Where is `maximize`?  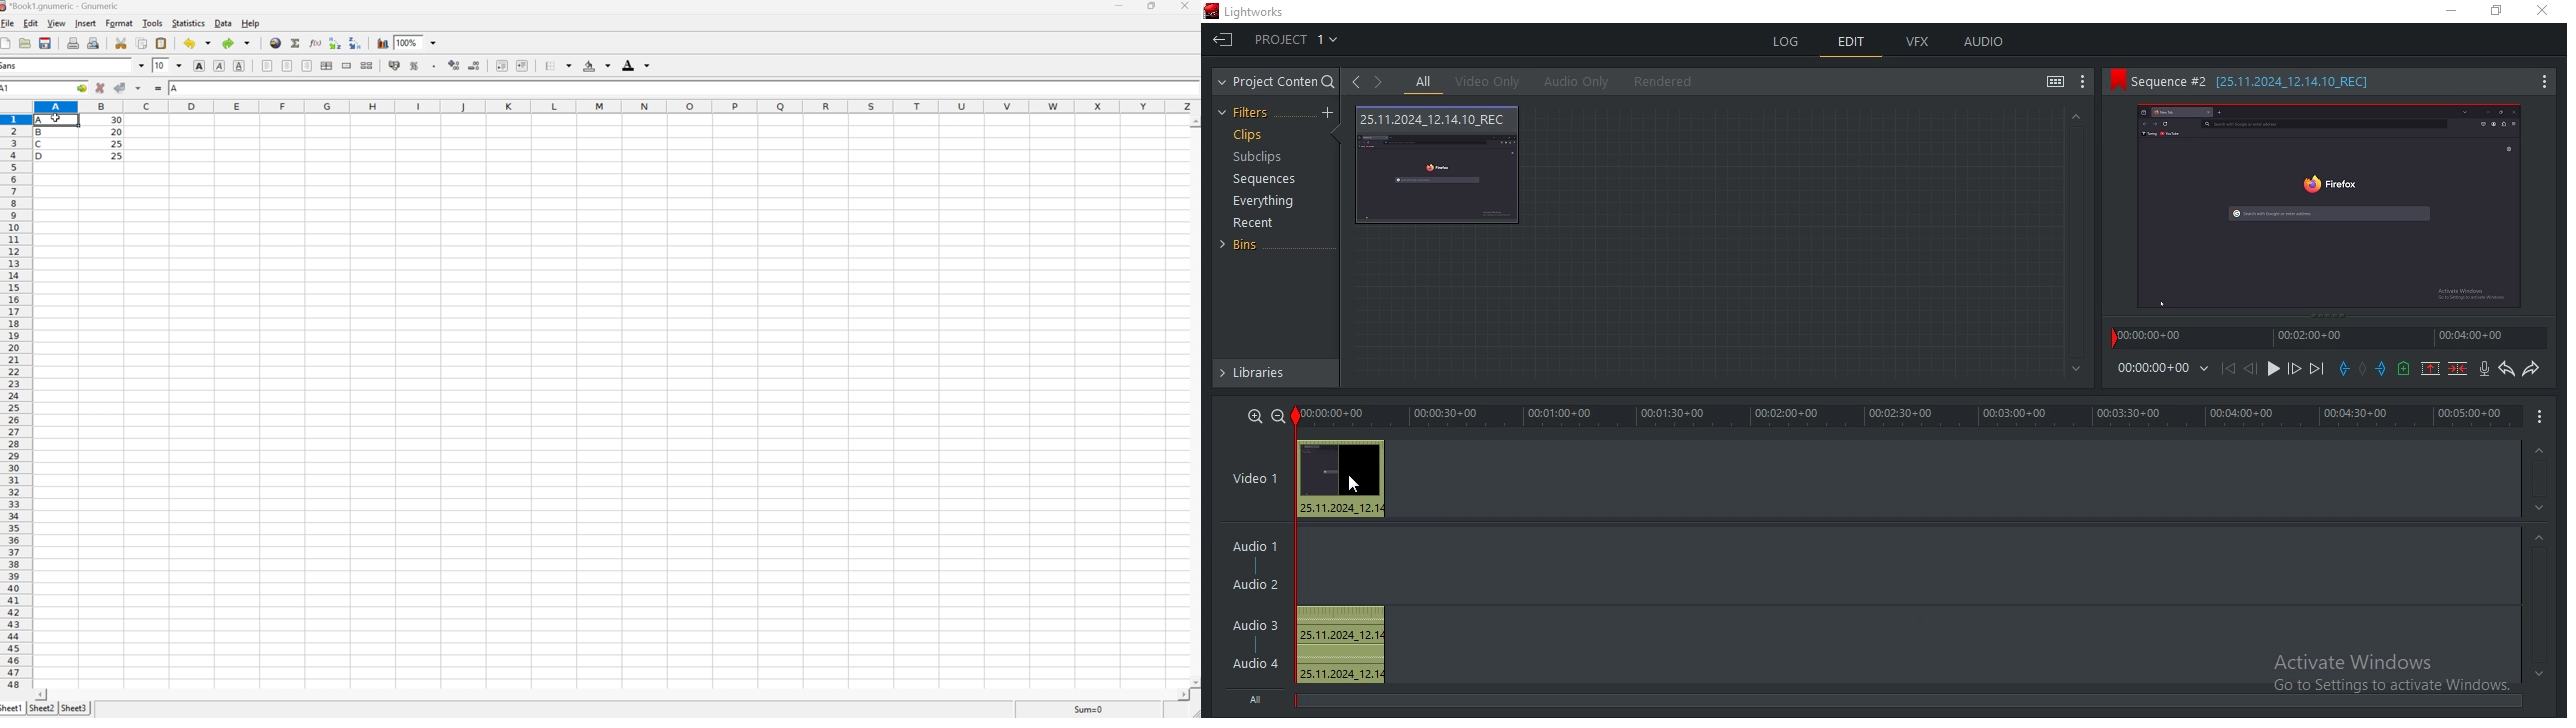
maximize is located at coordinates (2501, 12).